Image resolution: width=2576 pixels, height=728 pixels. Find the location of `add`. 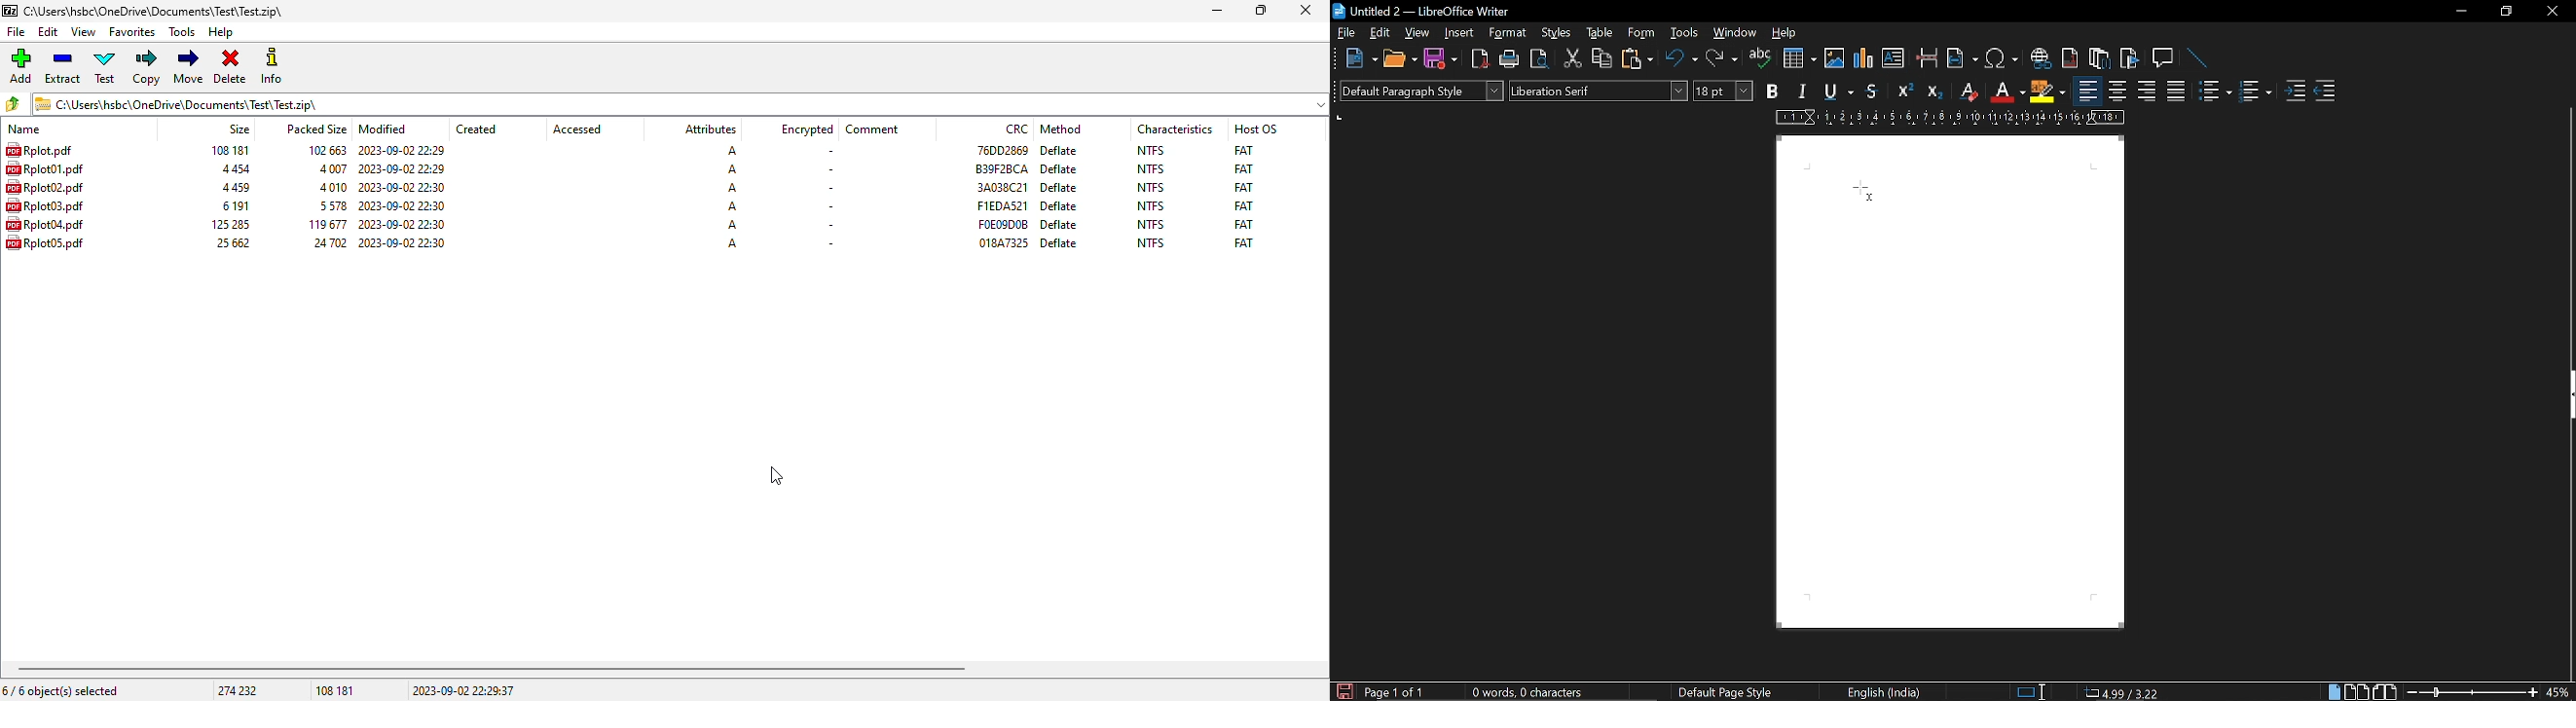

add is located at coordinates (20, 66).